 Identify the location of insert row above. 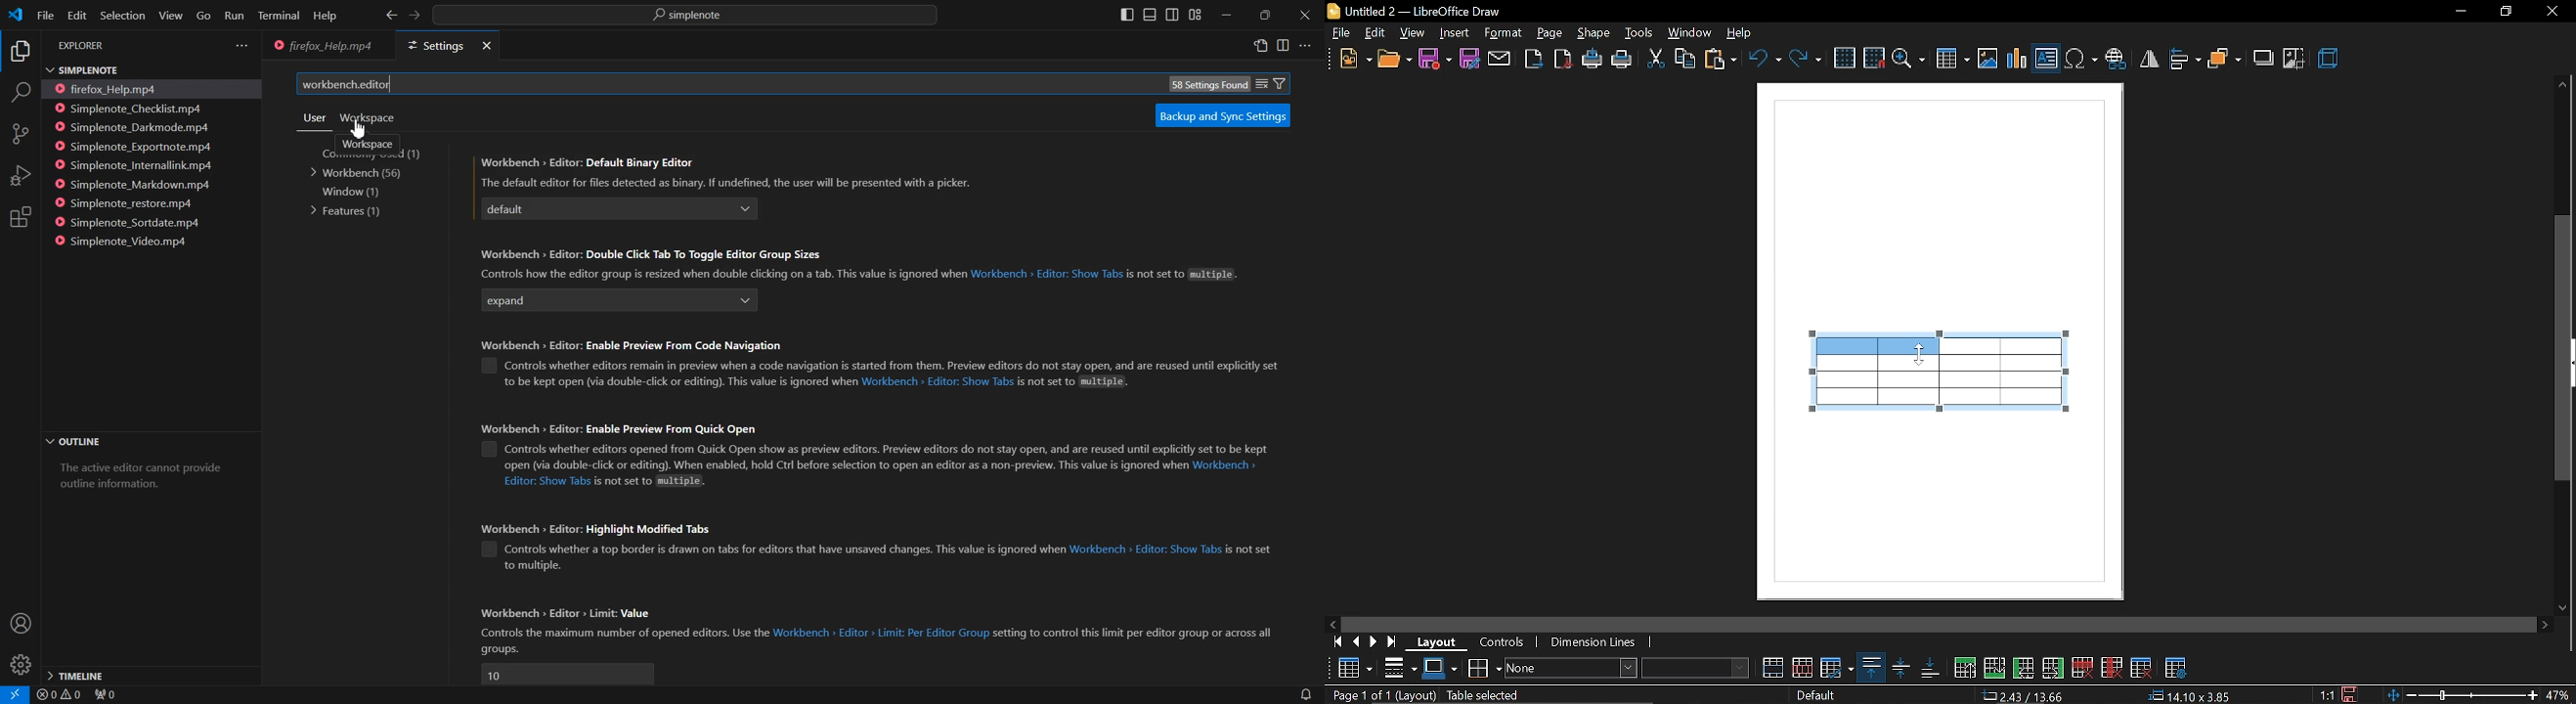
(1965, 668).